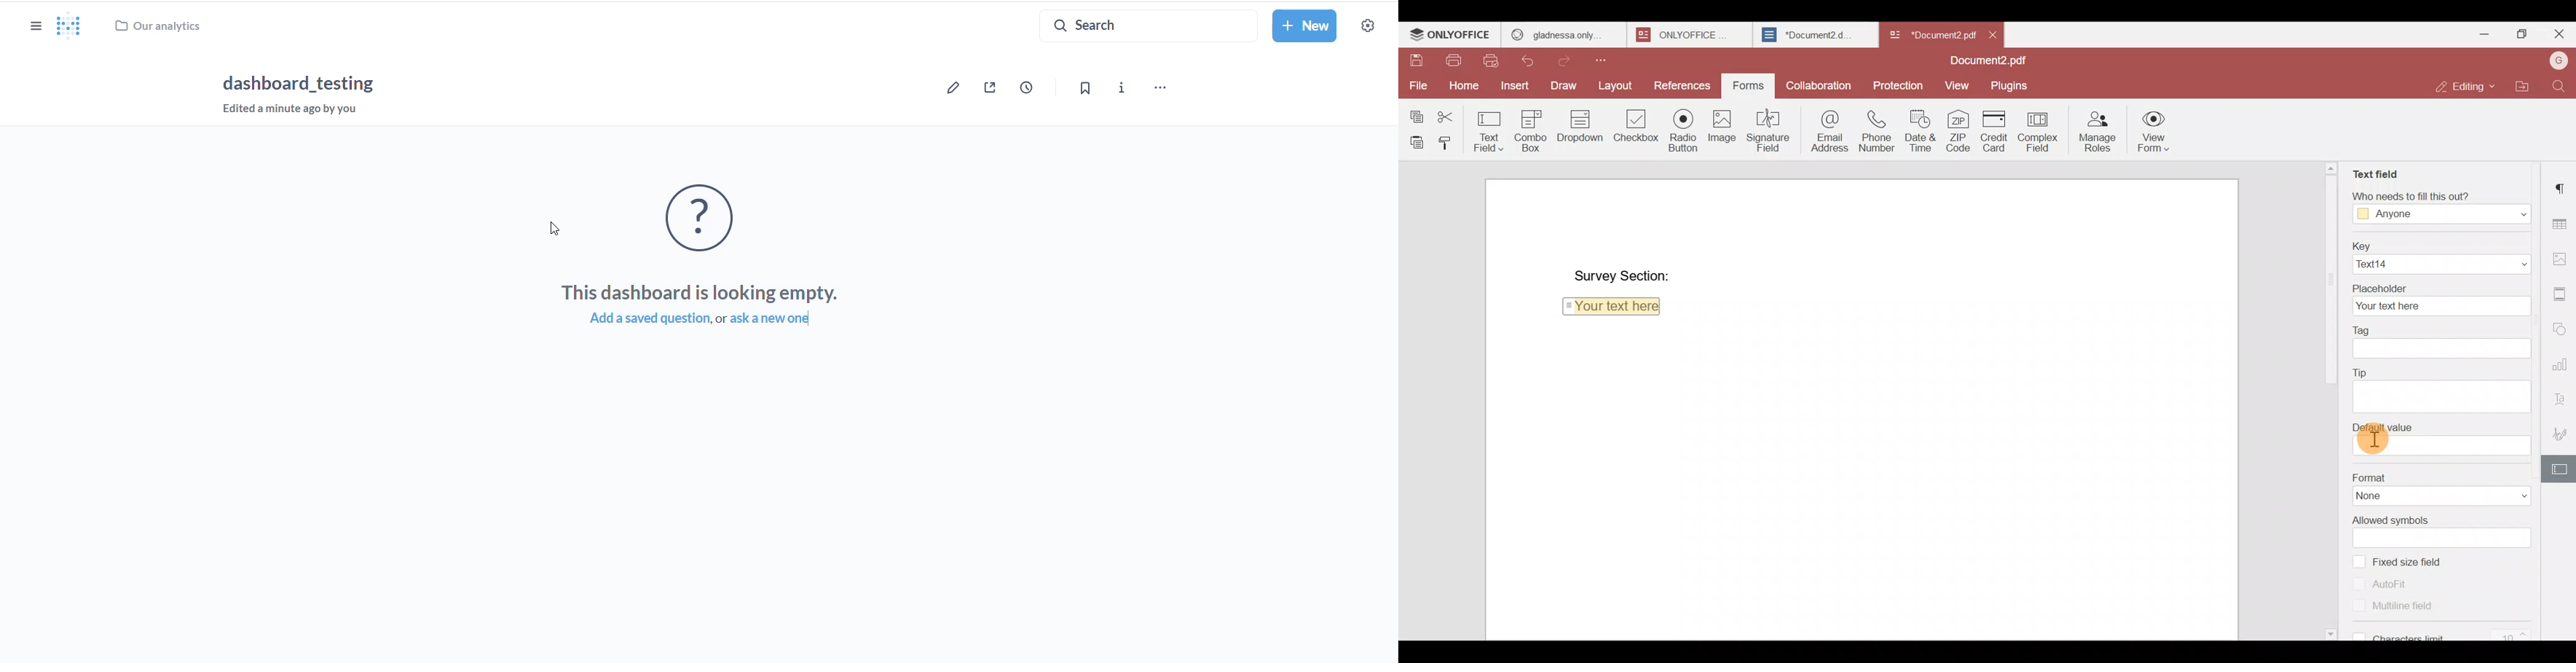 The image size is (2576, 672). I want to click on File, so click(1417, 85).